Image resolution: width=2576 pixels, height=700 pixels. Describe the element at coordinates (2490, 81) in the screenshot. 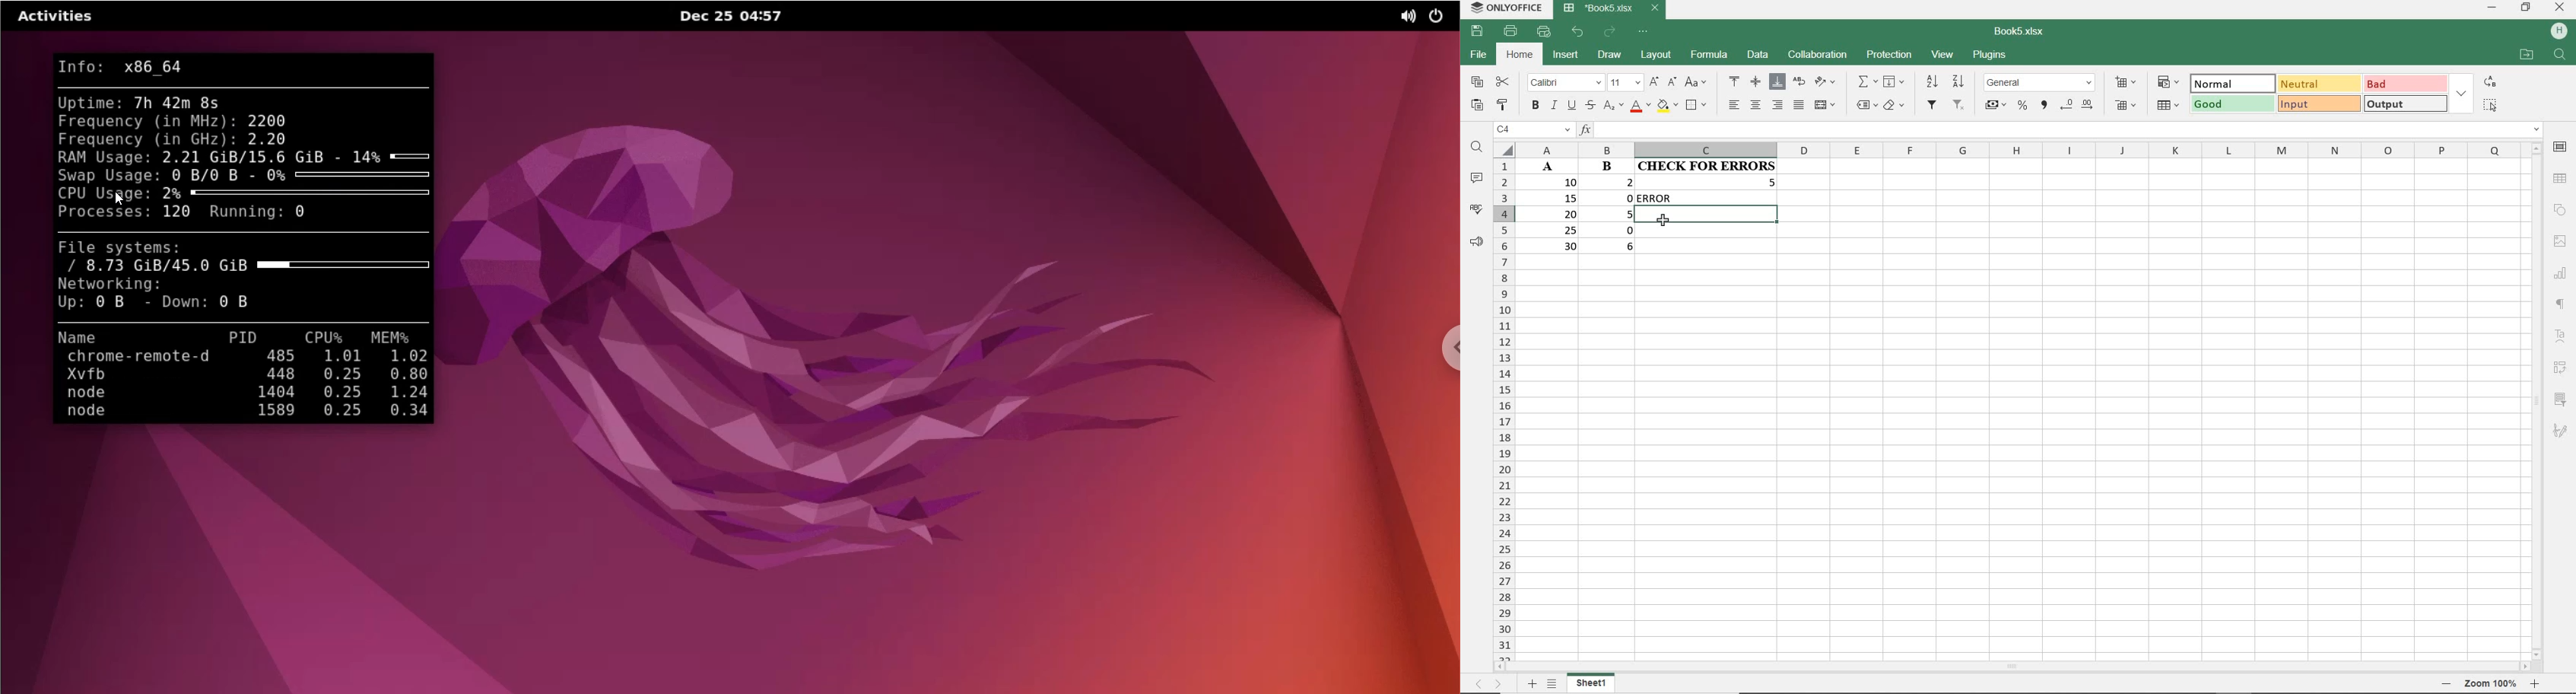

I see `REPLACE` at that location.